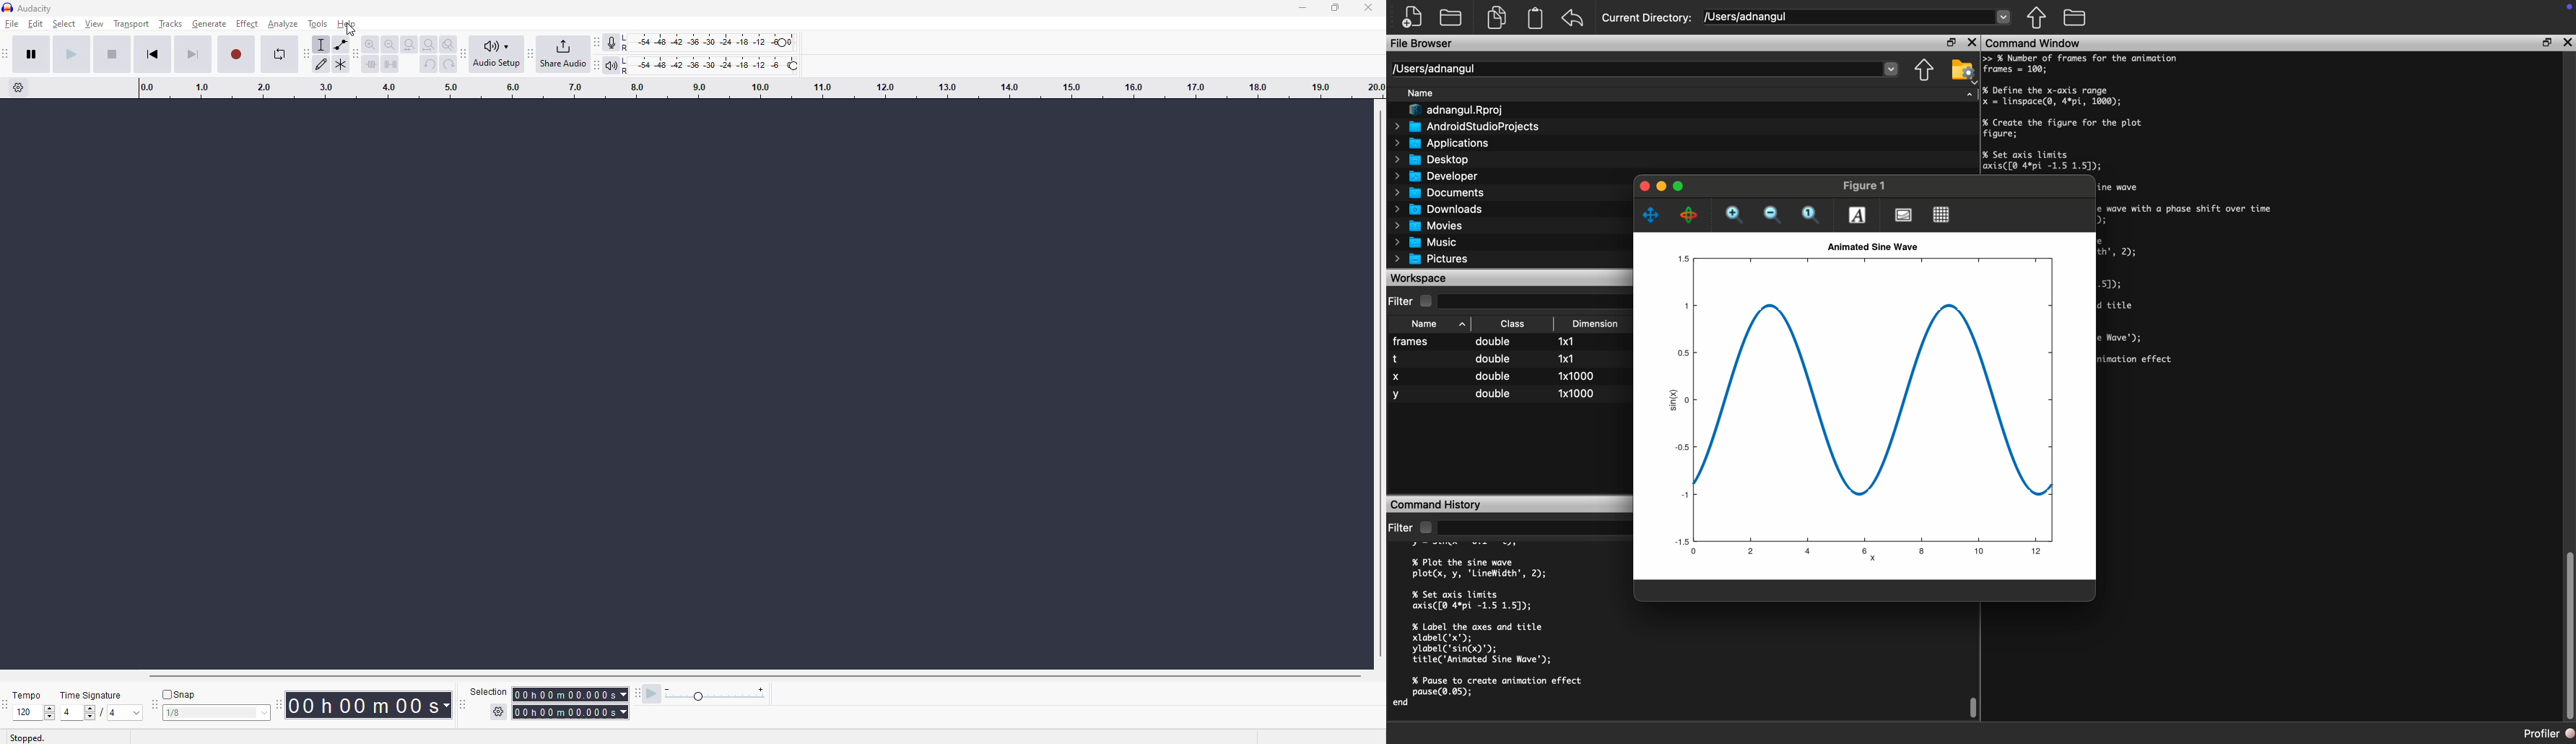 This screenshot has height=756, width=2576. What do you see at coordinates (214, 711) in the screenshot?
I see `value` at bounding box center [214, 711].